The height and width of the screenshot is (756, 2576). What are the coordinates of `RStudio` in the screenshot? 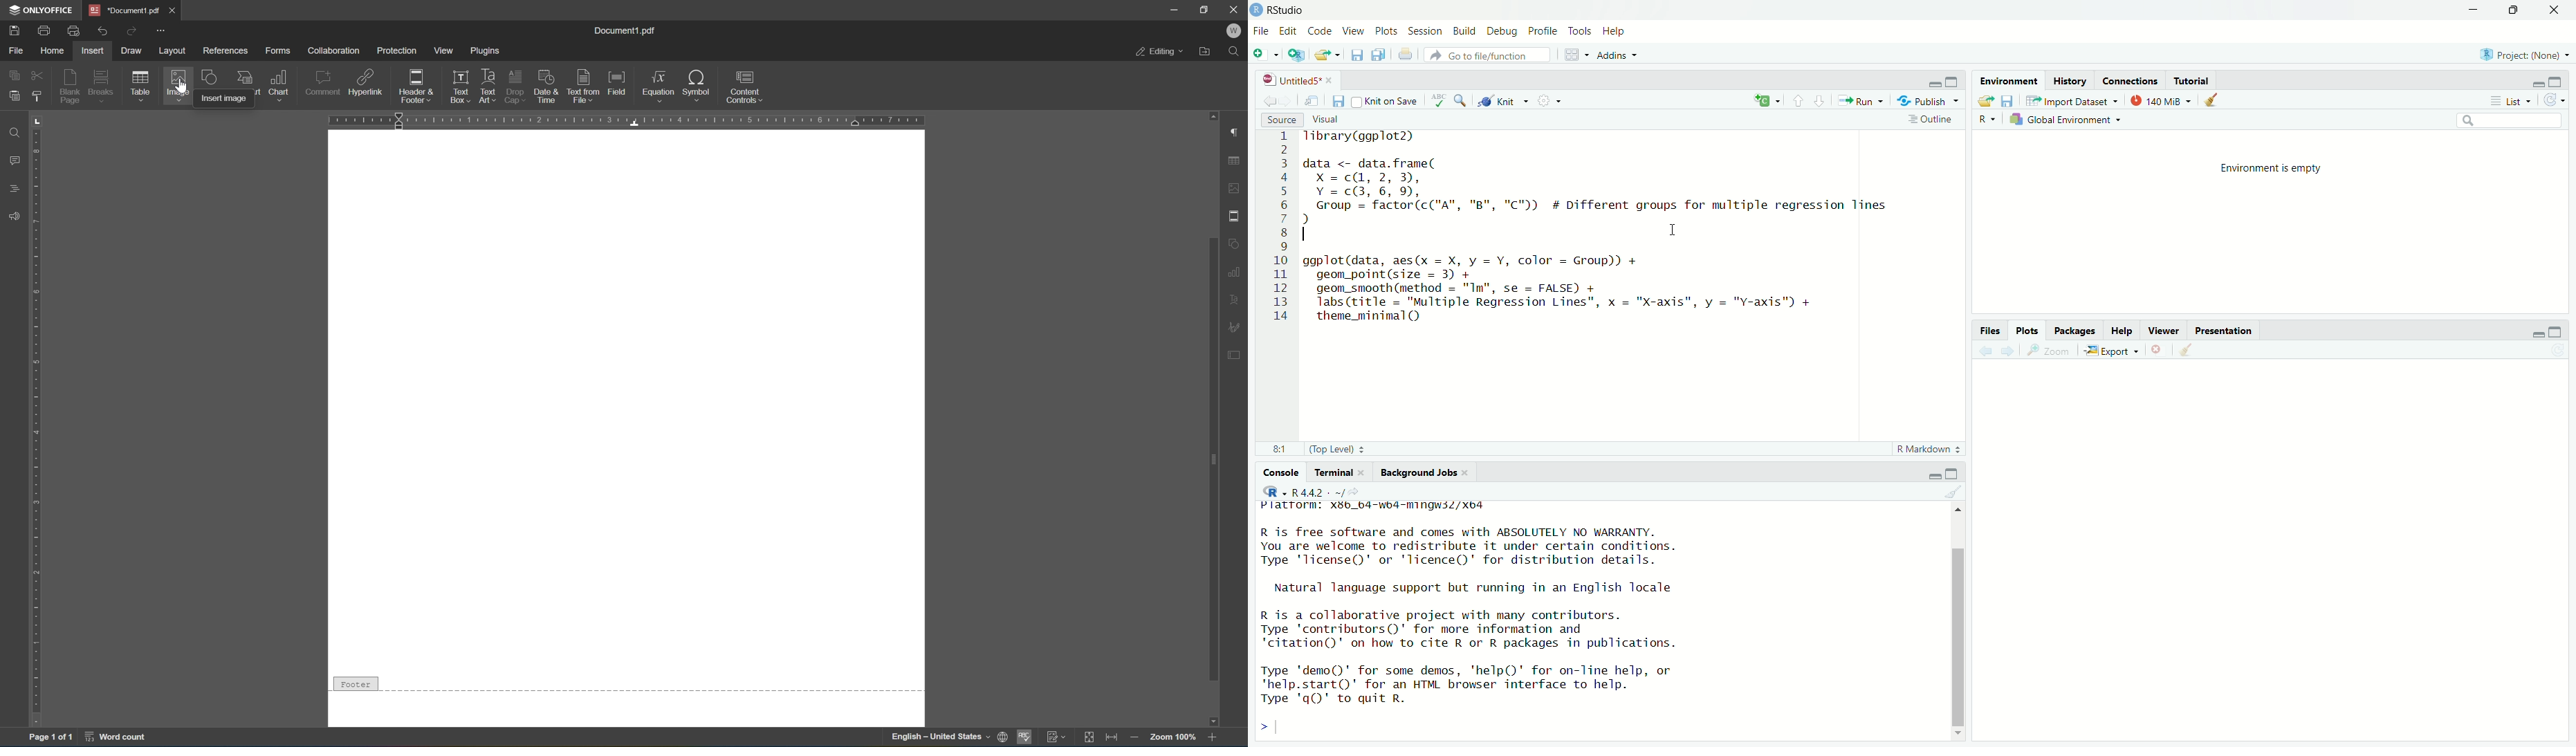 It's located at (1280, 10).